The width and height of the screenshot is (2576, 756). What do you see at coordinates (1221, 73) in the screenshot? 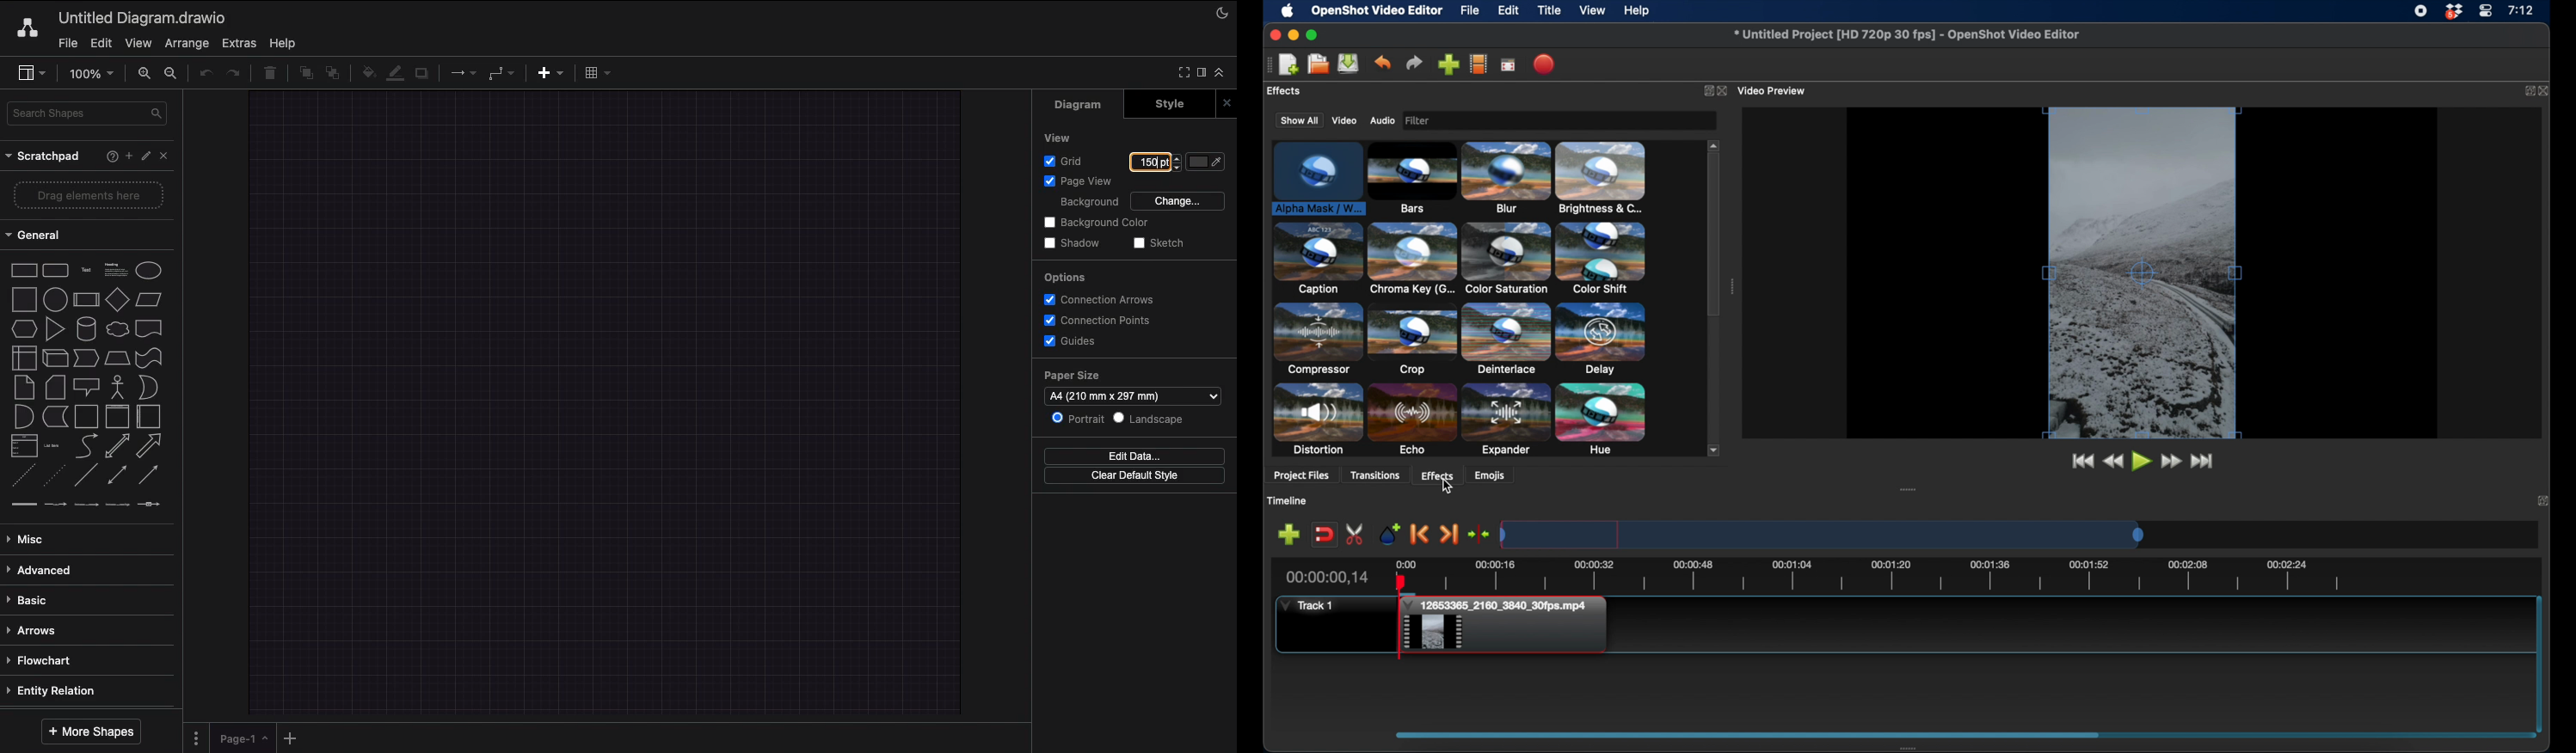
I see `Collapse` at bounding box center [1221, 73].